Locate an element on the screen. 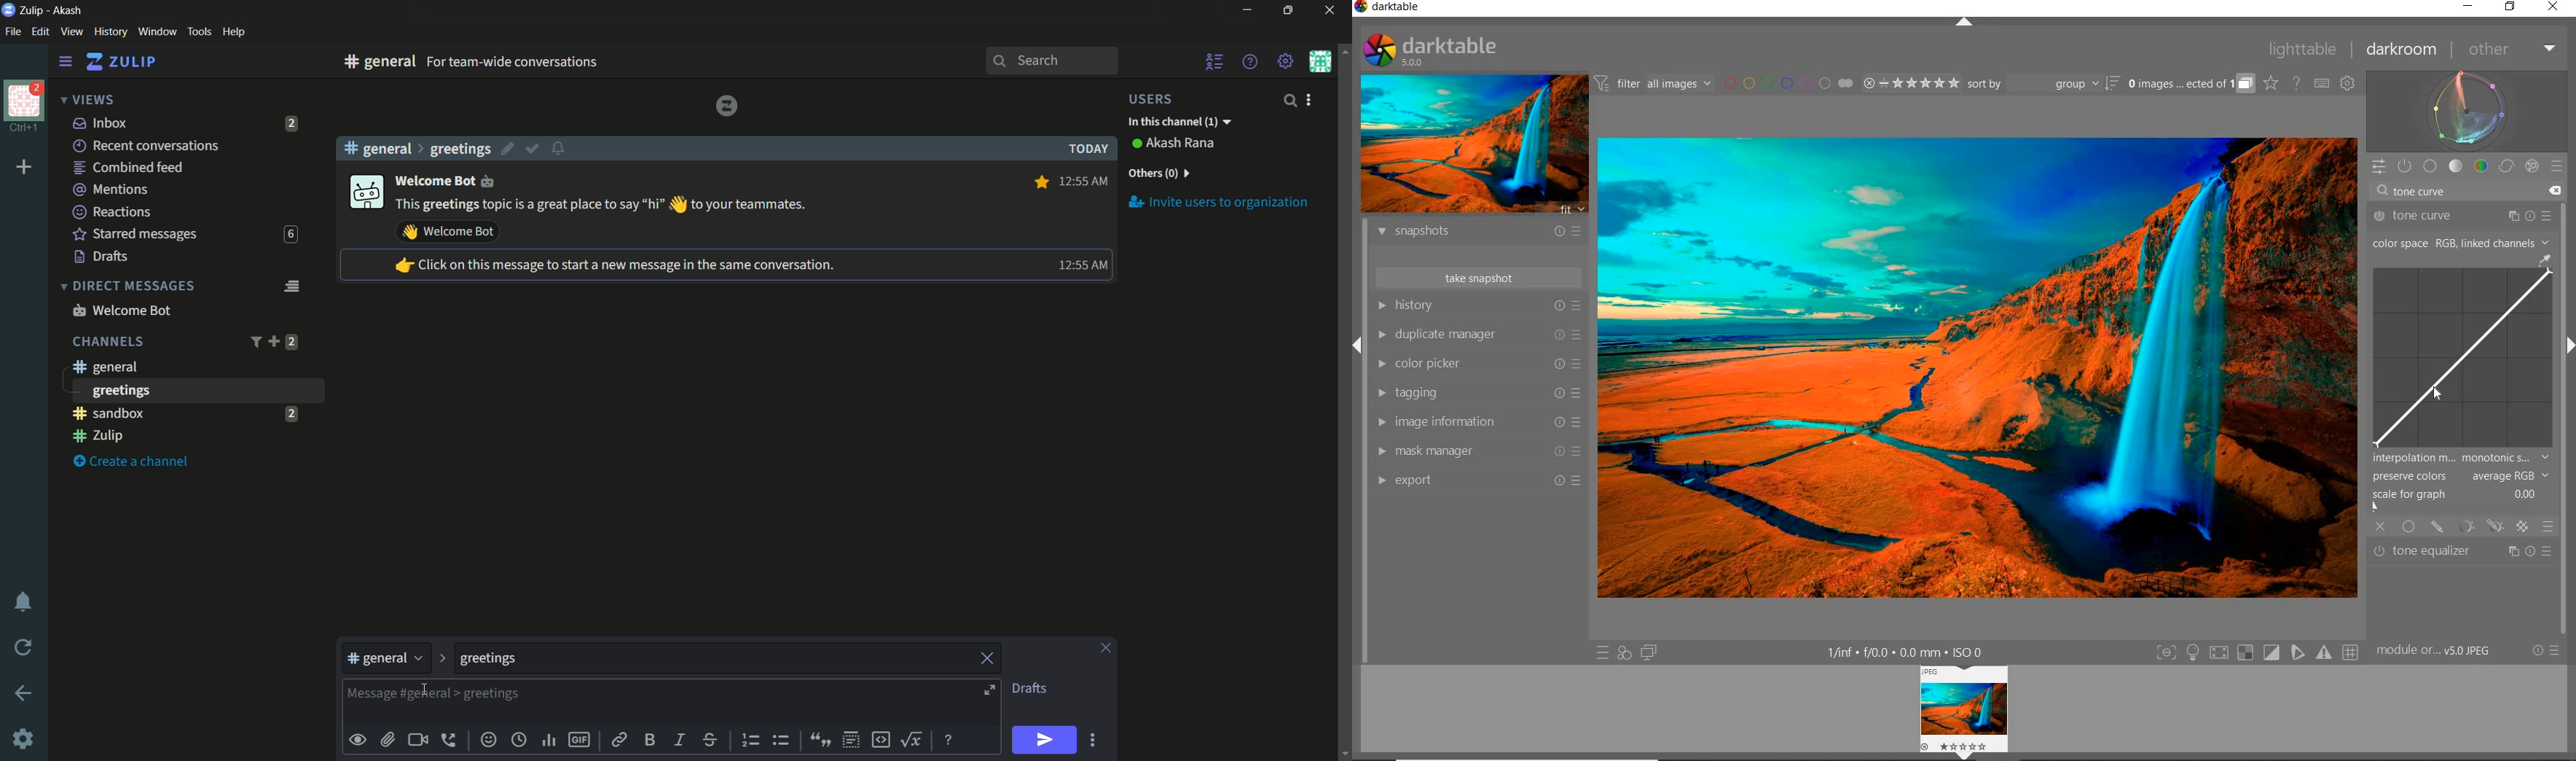  send is located at coordinates (1043, 741).